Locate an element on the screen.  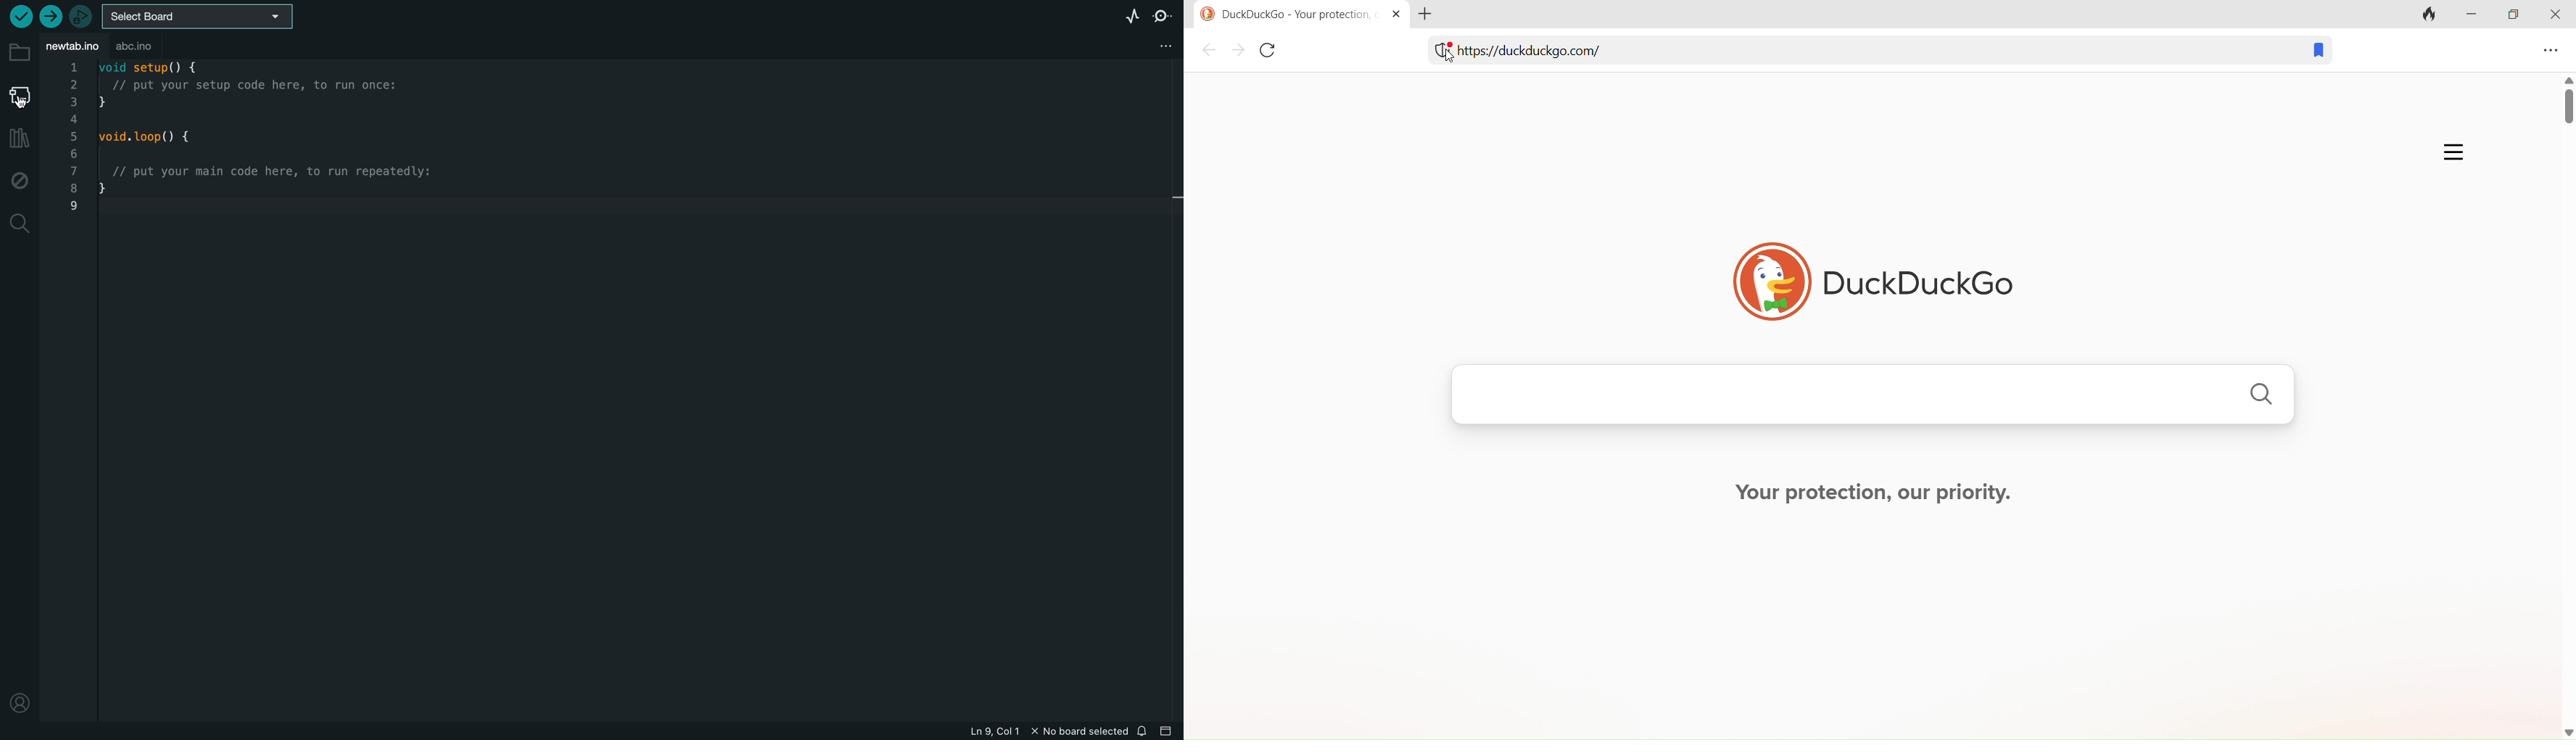
file settings is located at coordinates (1151, 47).